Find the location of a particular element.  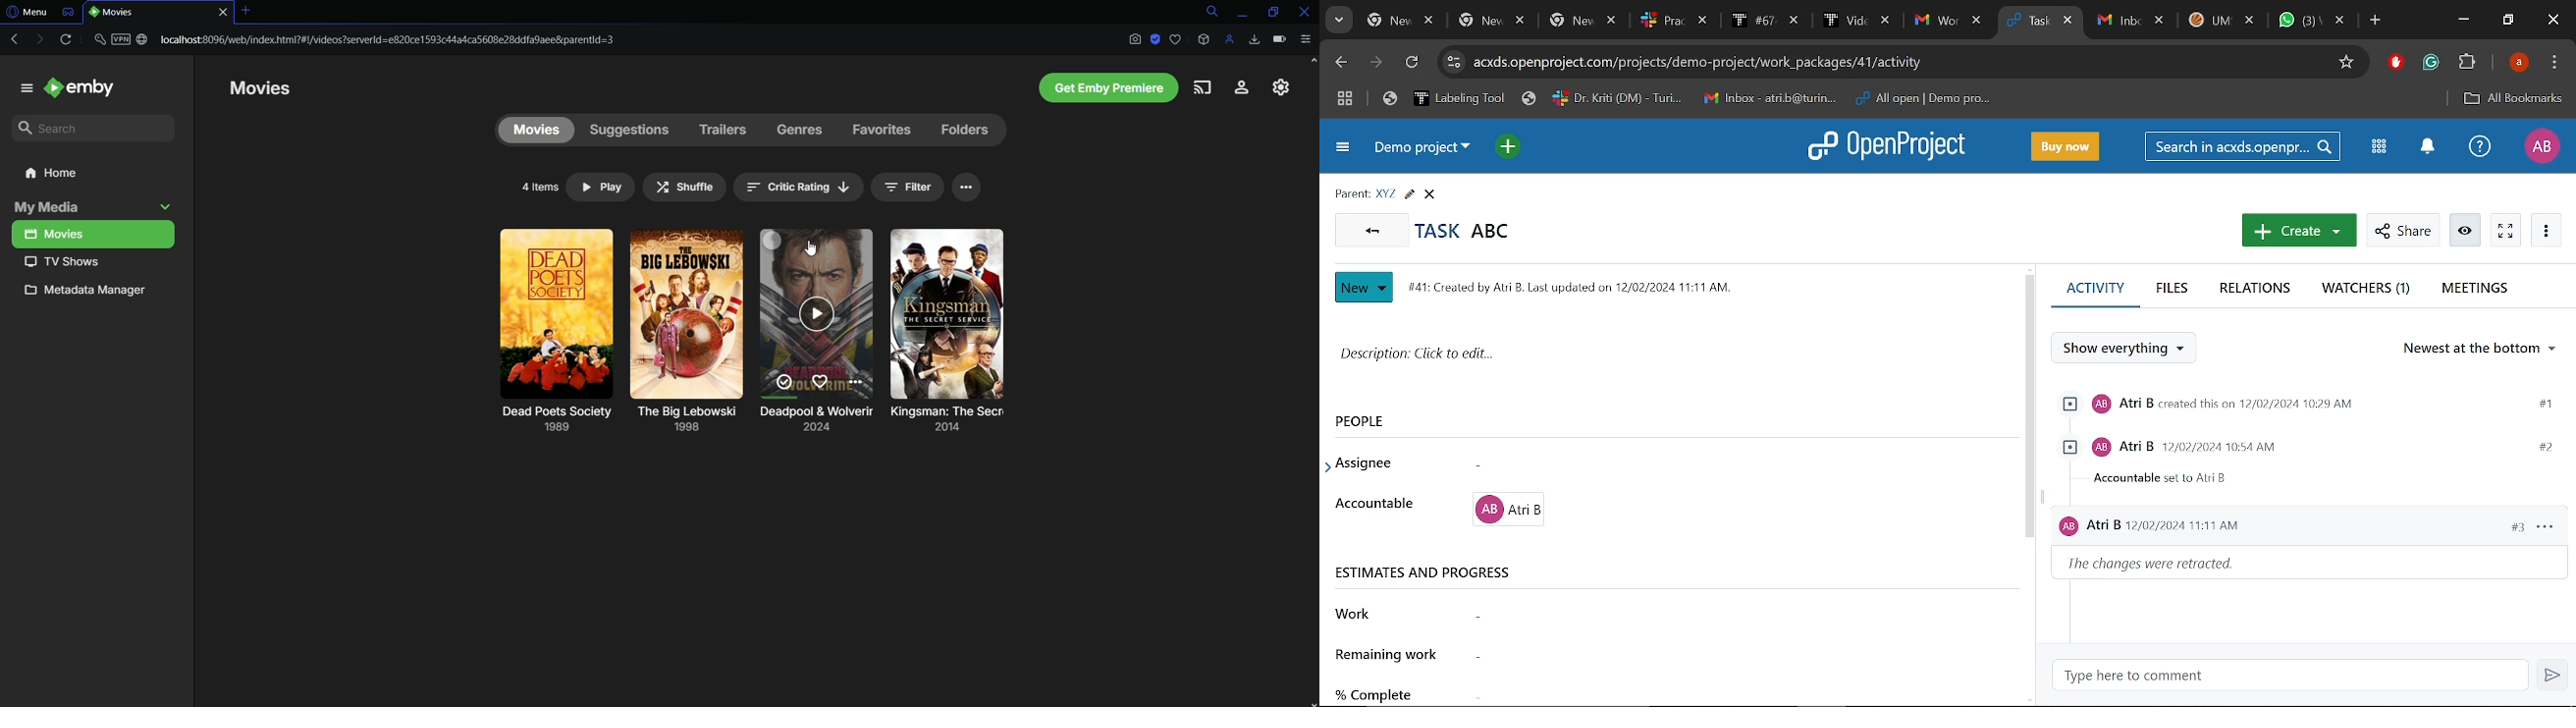

Total amount of work is located at coordinates (1711, 615).